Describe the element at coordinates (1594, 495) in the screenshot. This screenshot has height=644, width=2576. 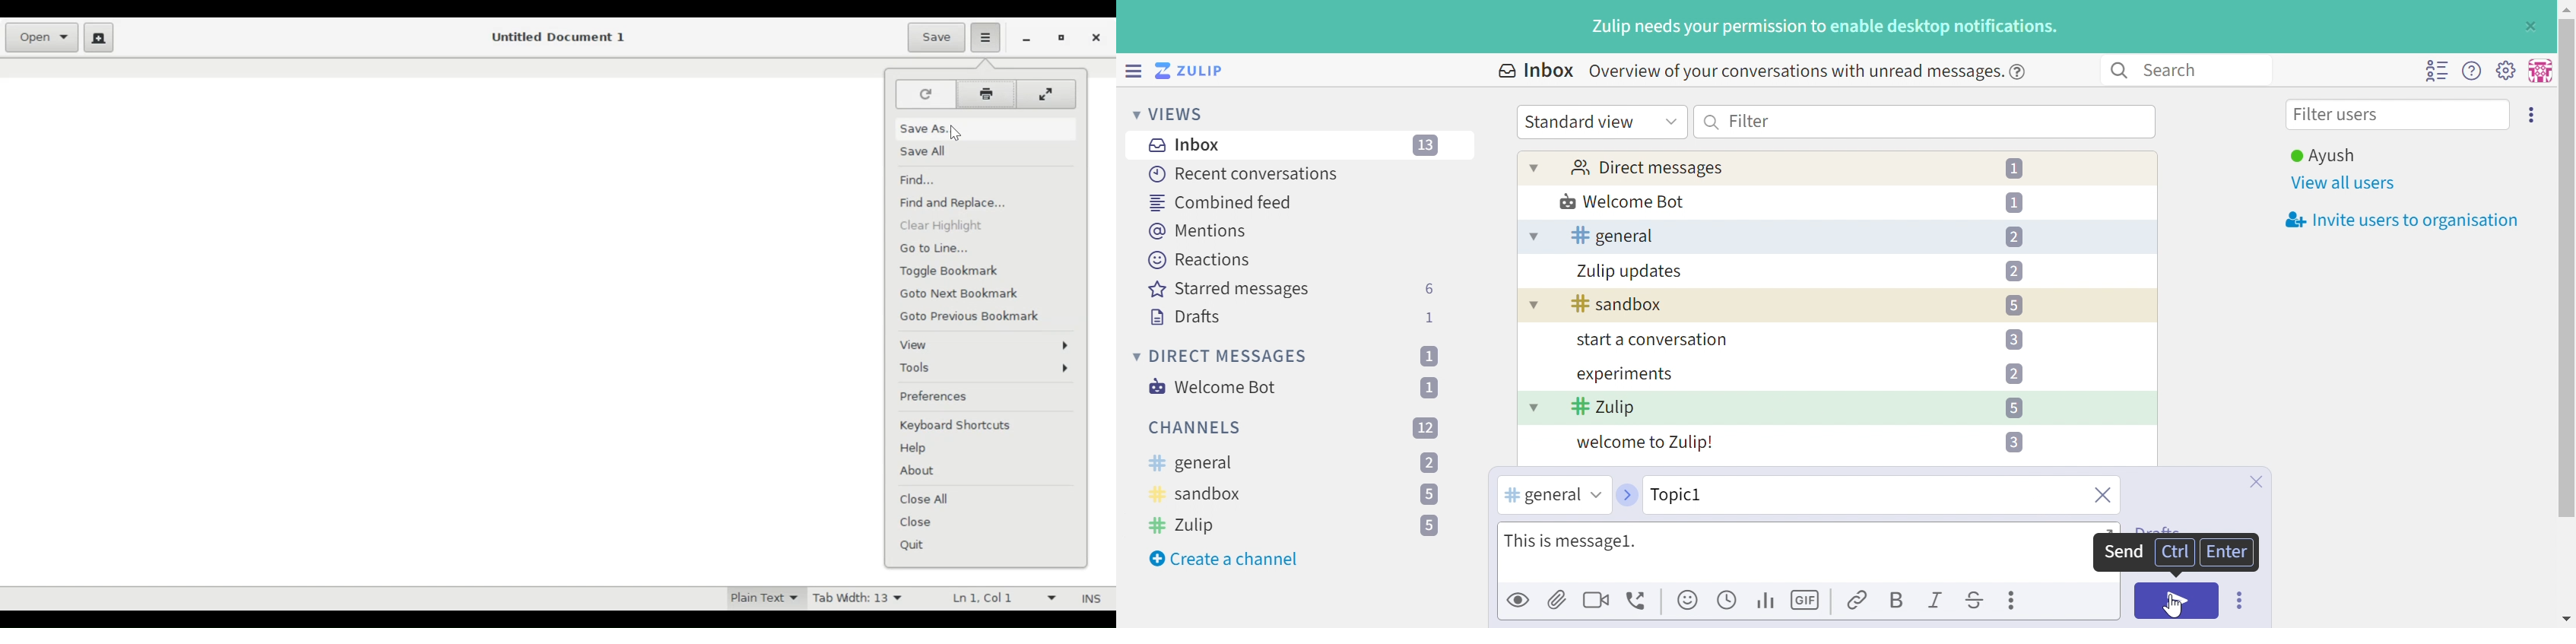
I see `Drop Down` at that location.